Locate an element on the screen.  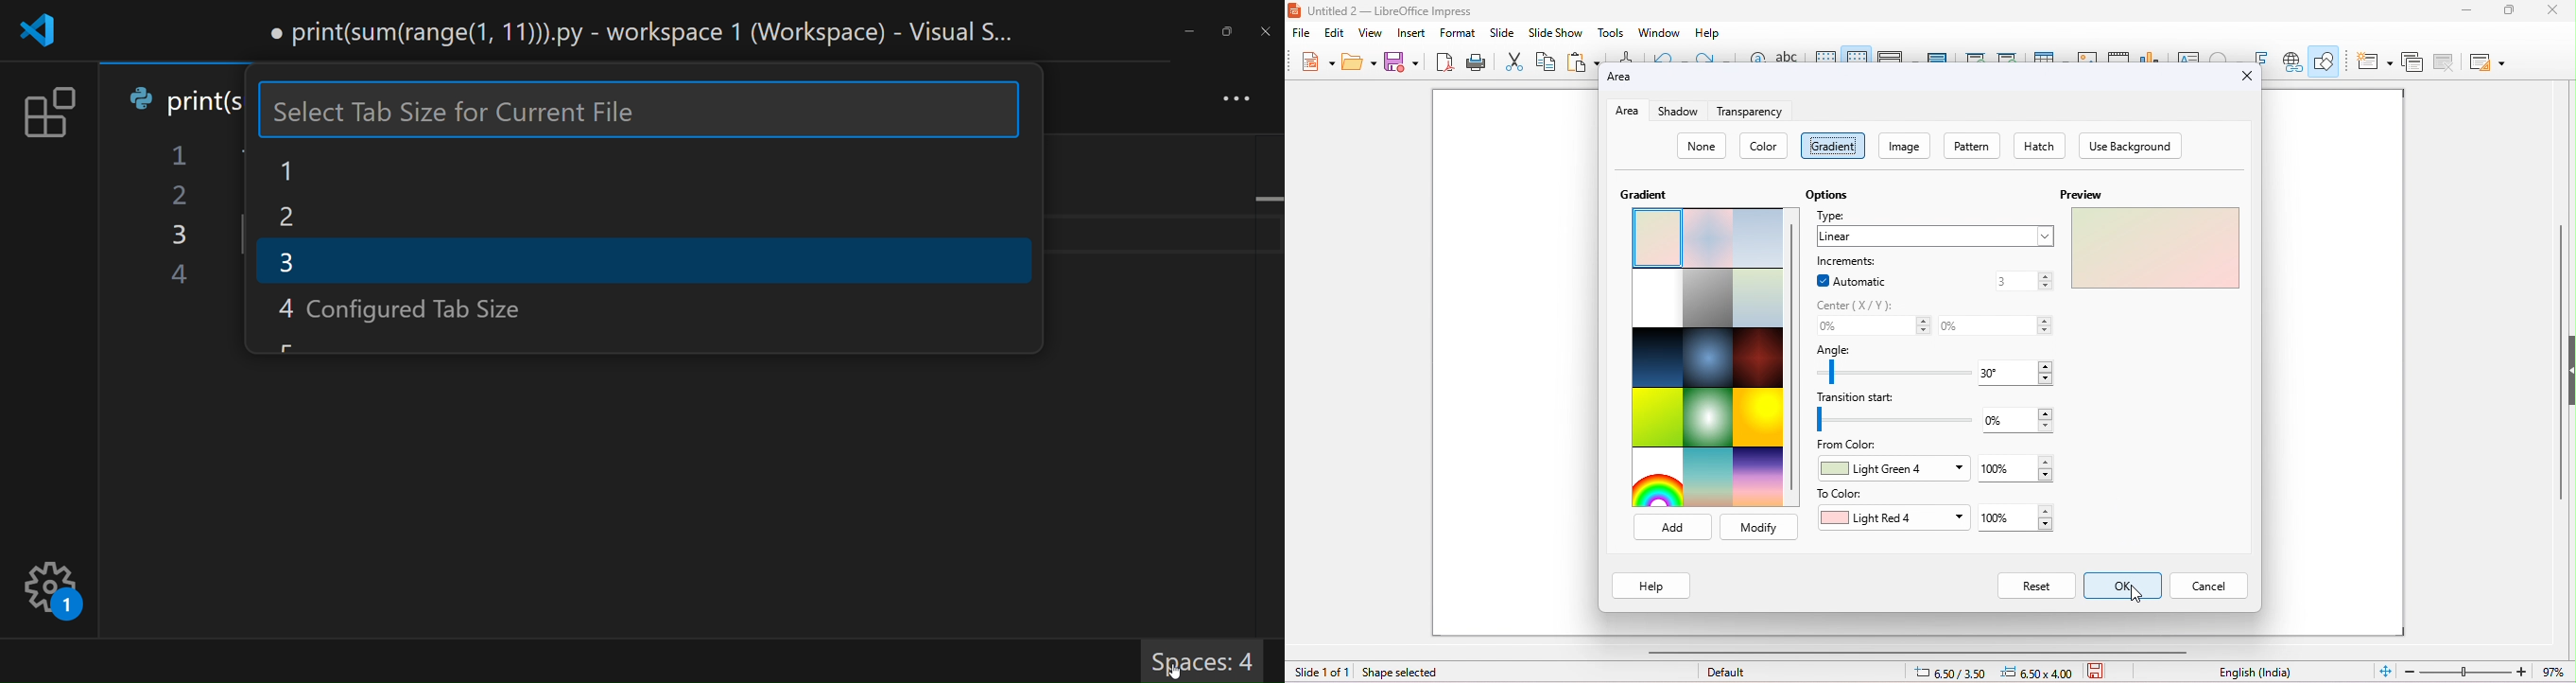
Gradient option 6 is located at coordinates (1758, 299).